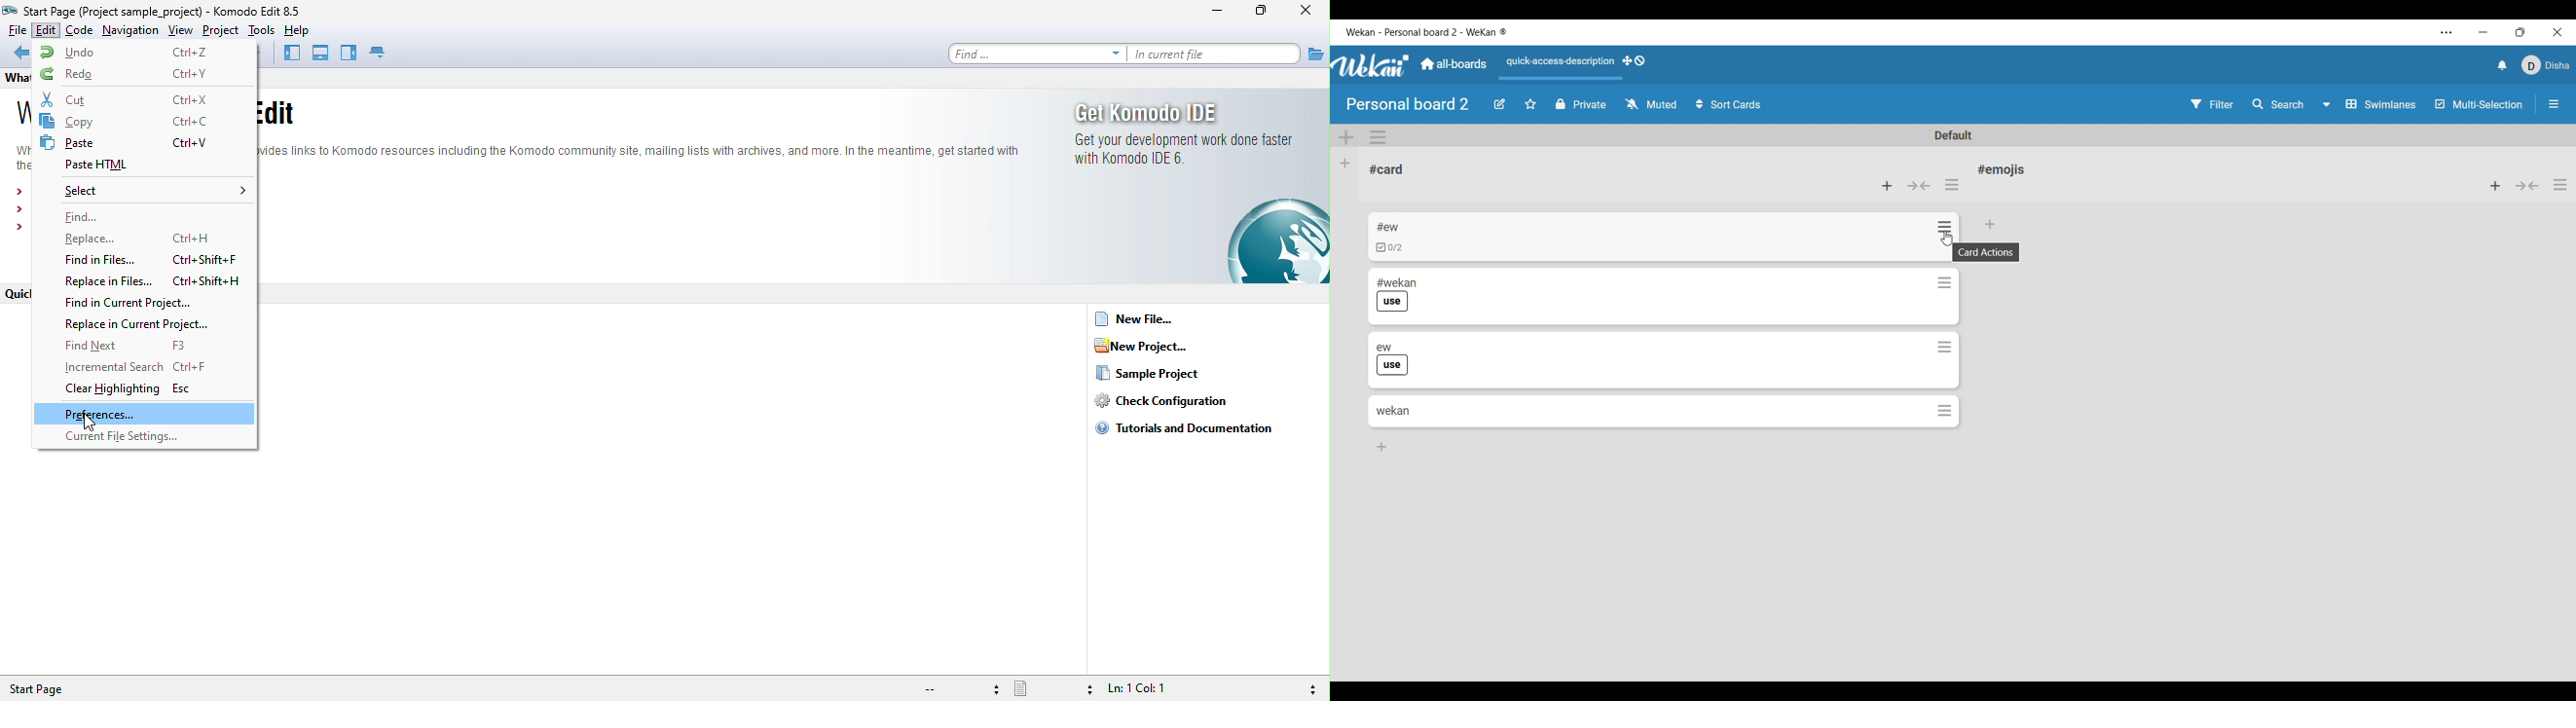 This screenshot has height=728, width=2576. What do you see at coordinates (131, 52) in the screenshot?
I see `undo` at bounding box center [131, 52].